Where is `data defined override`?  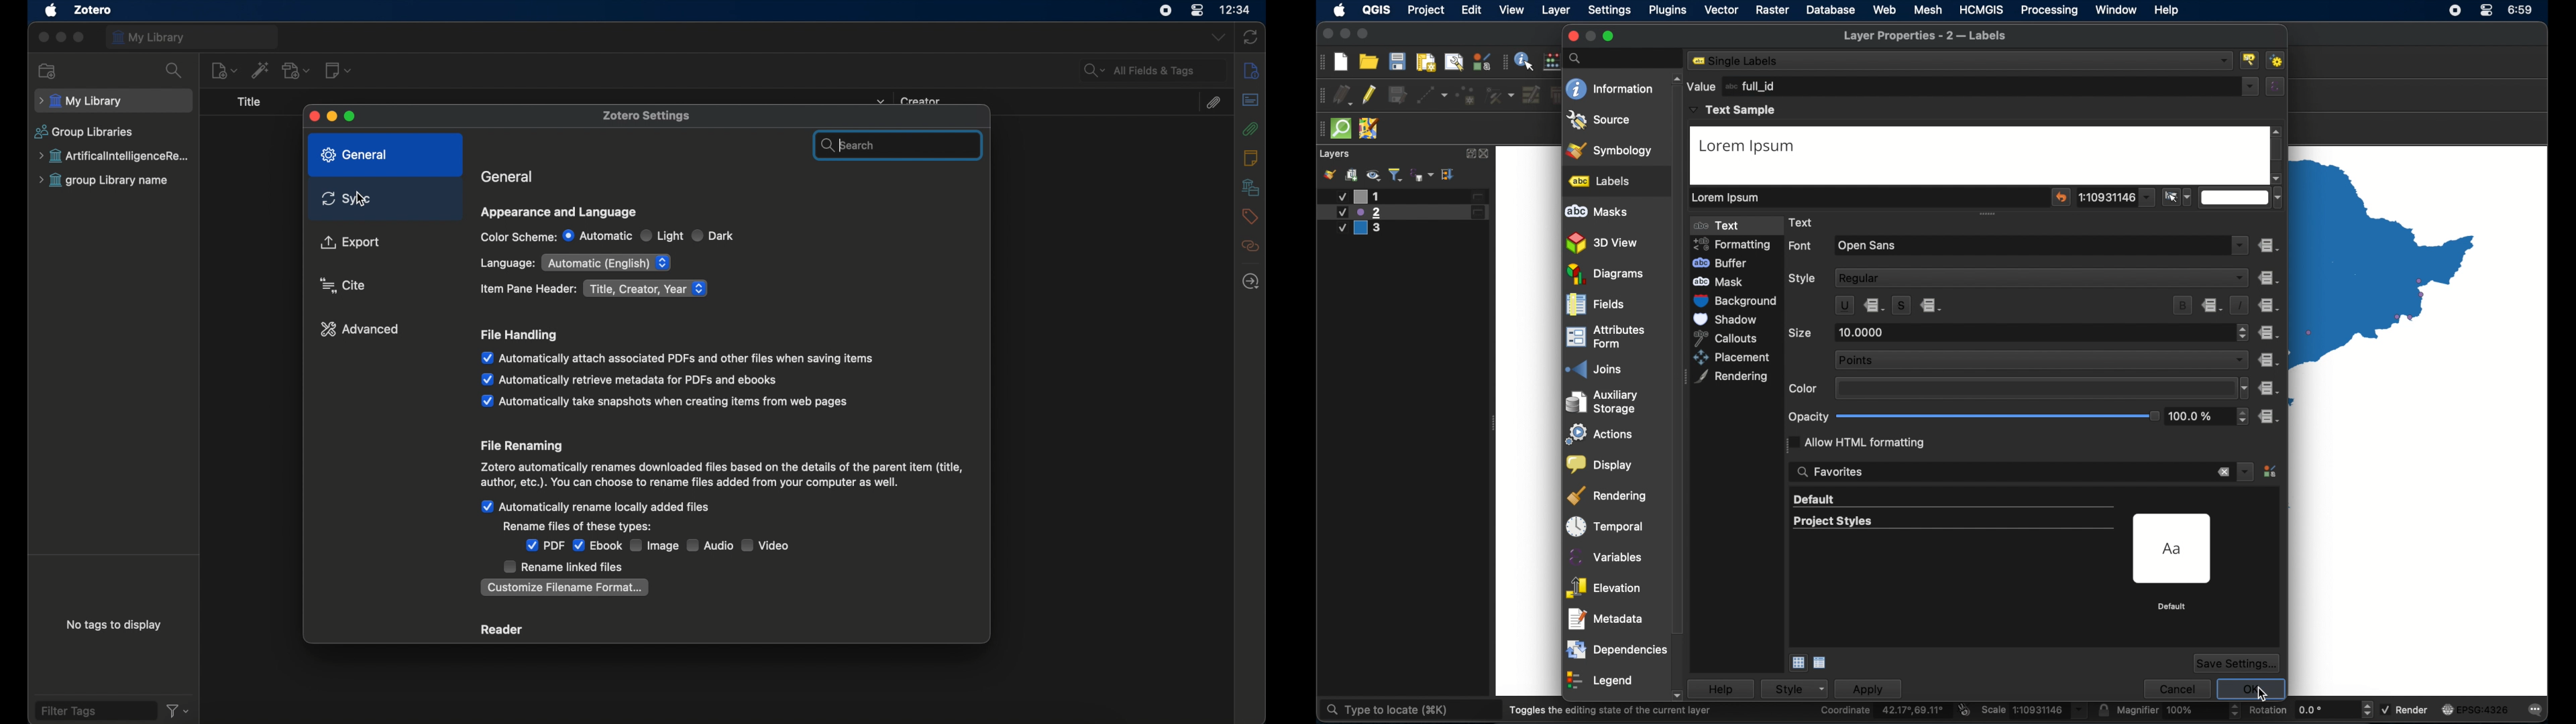
data defined override is located at coordinates (2267, 360).